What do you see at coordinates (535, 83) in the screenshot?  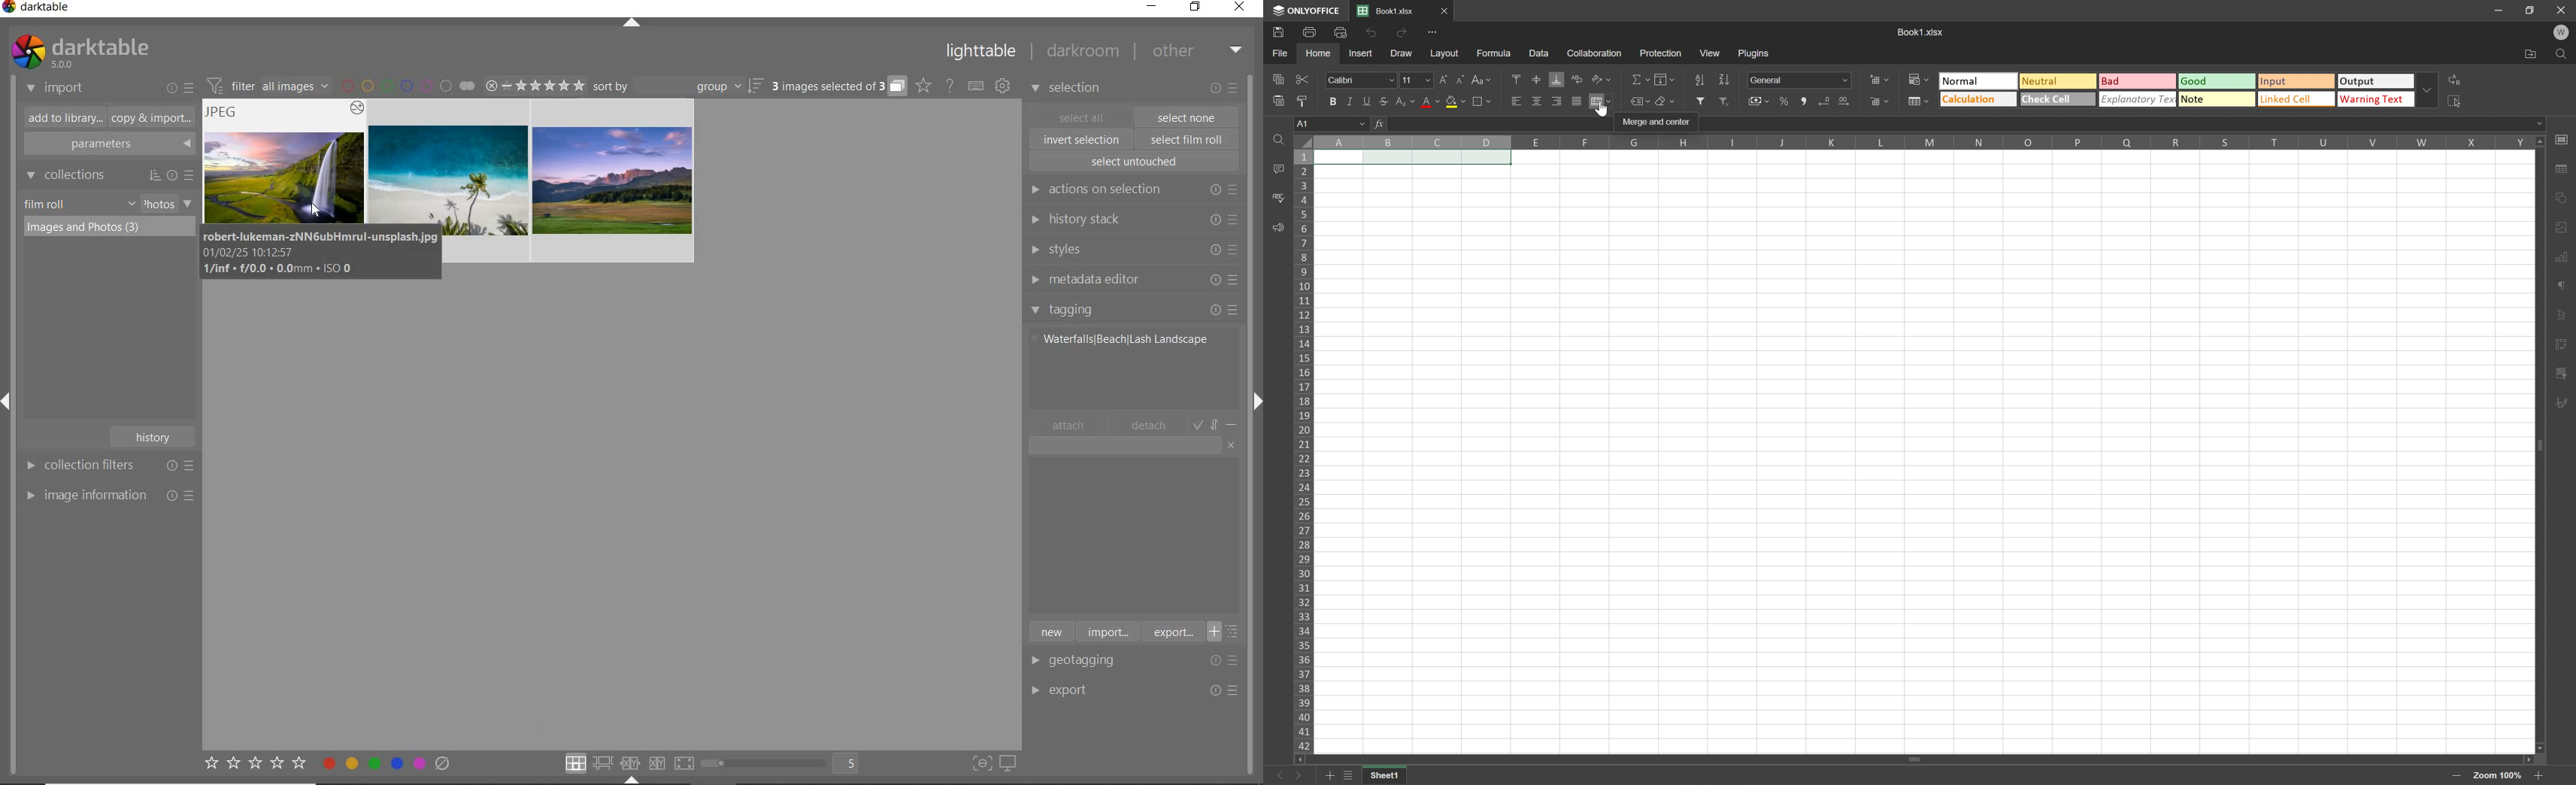 I see `range ratings of selected images` at bounding box center [535, 83].